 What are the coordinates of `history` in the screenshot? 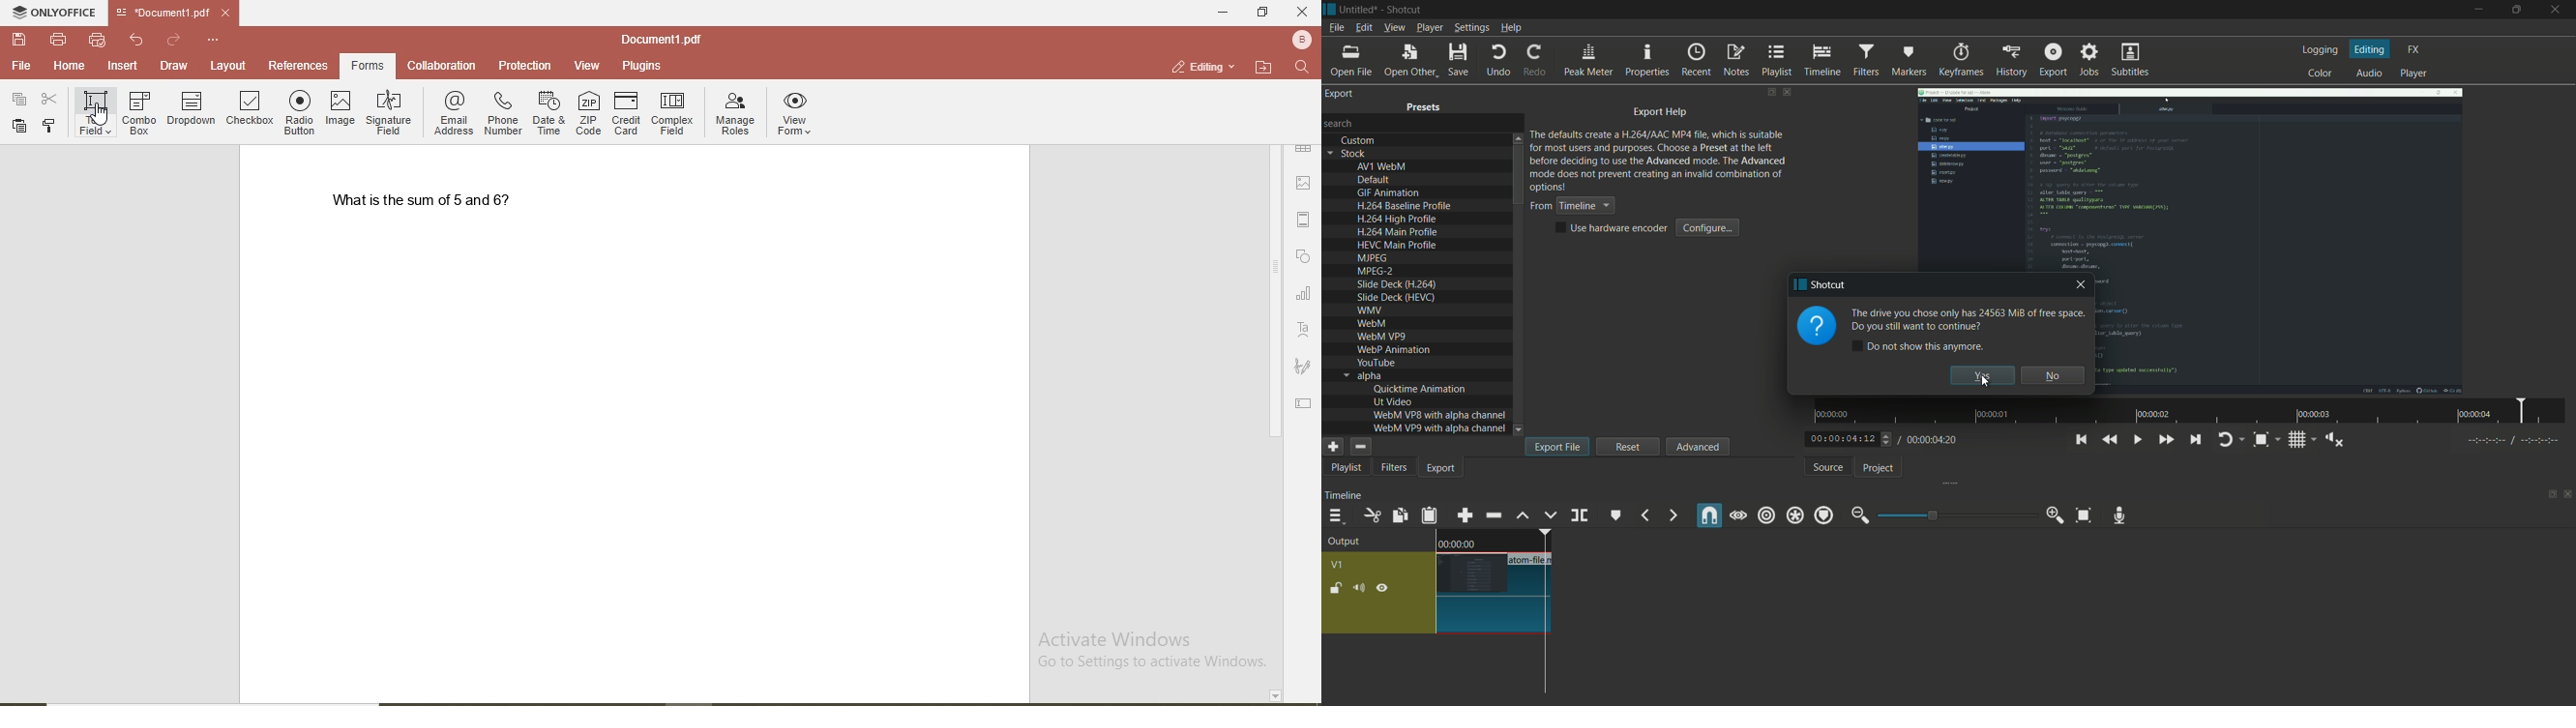 It's located at (2014, 61).